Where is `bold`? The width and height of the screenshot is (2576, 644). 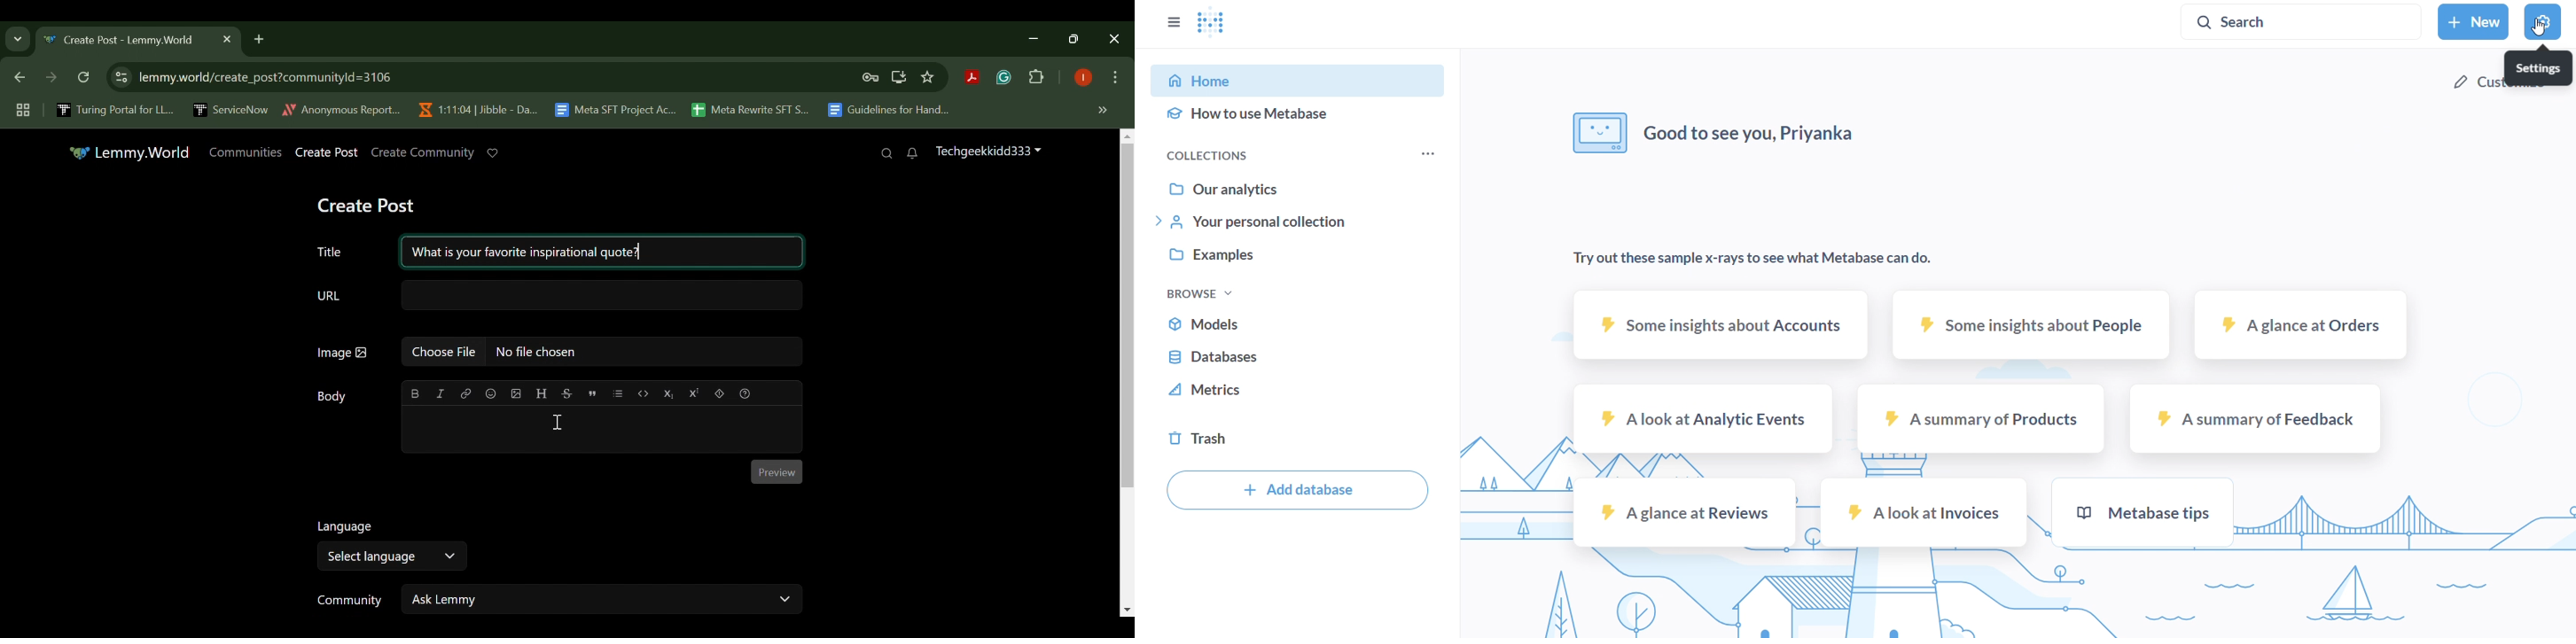
bold is located at coordinates (416, 393).